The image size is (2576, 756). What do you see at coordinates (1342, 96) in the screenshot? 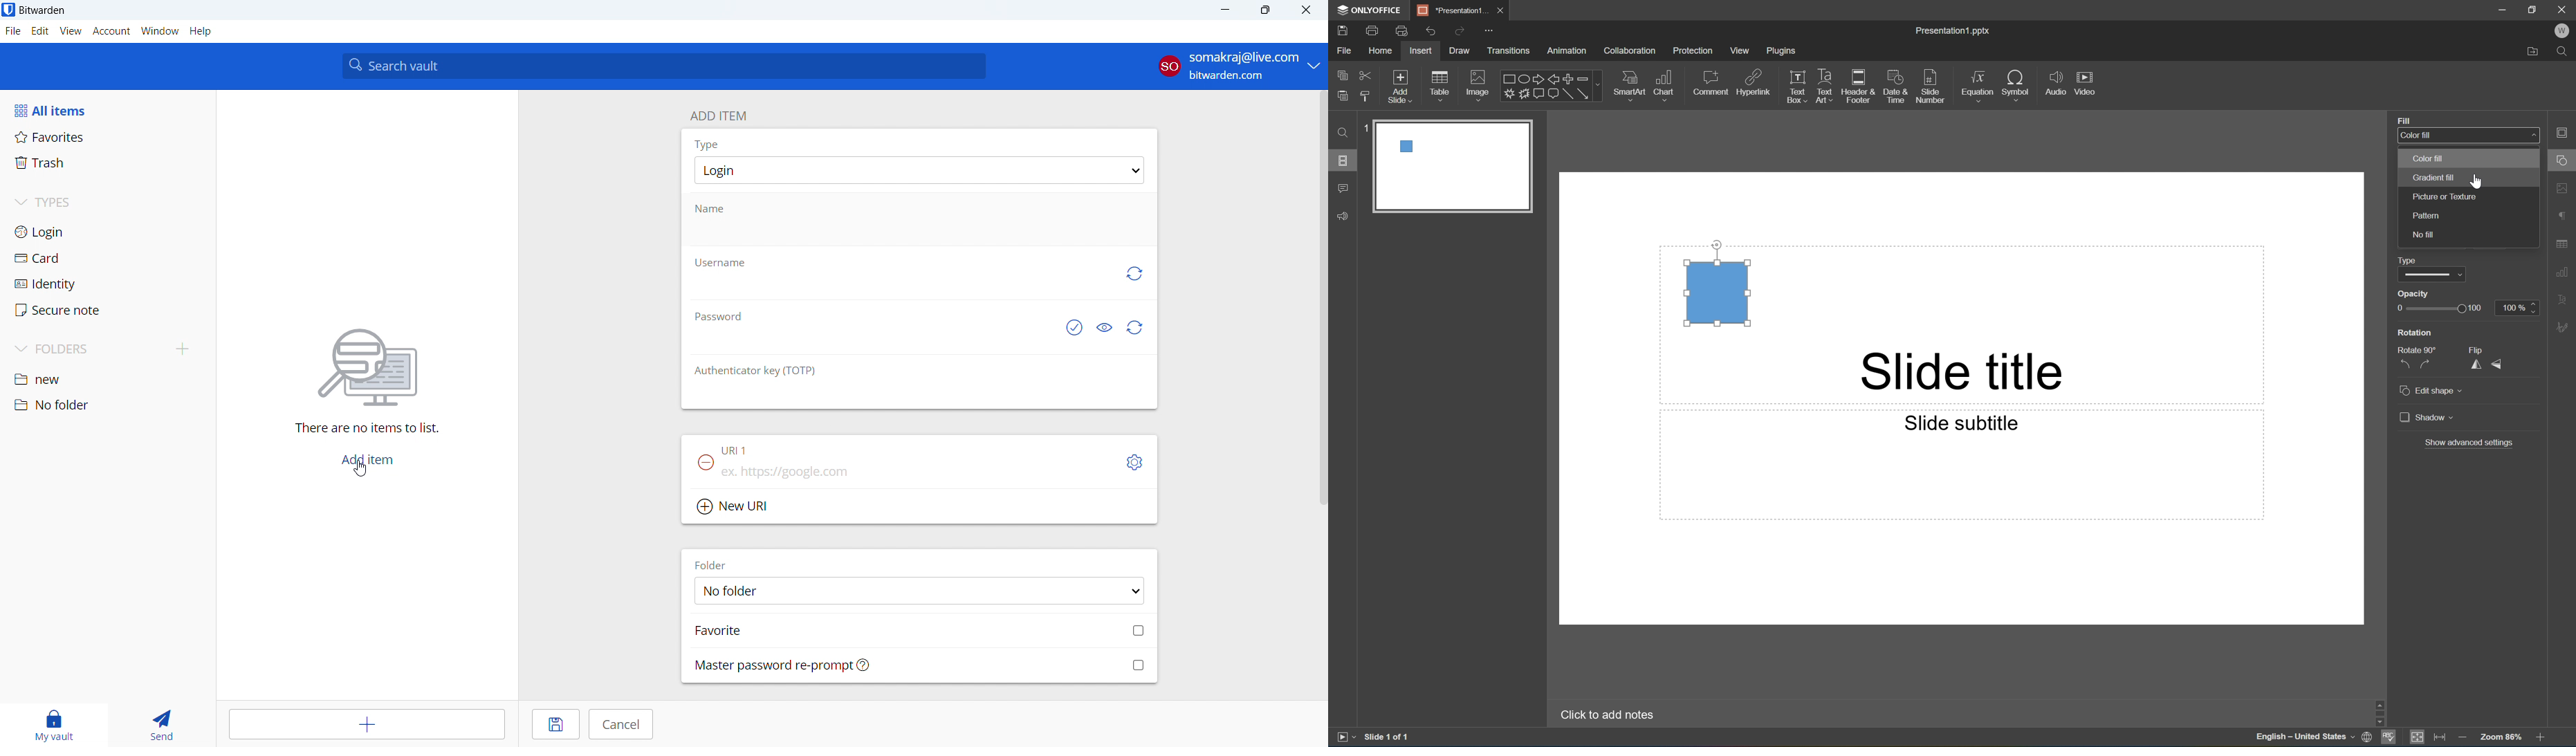
I see `Paste` at bounding box center [1342, 96].